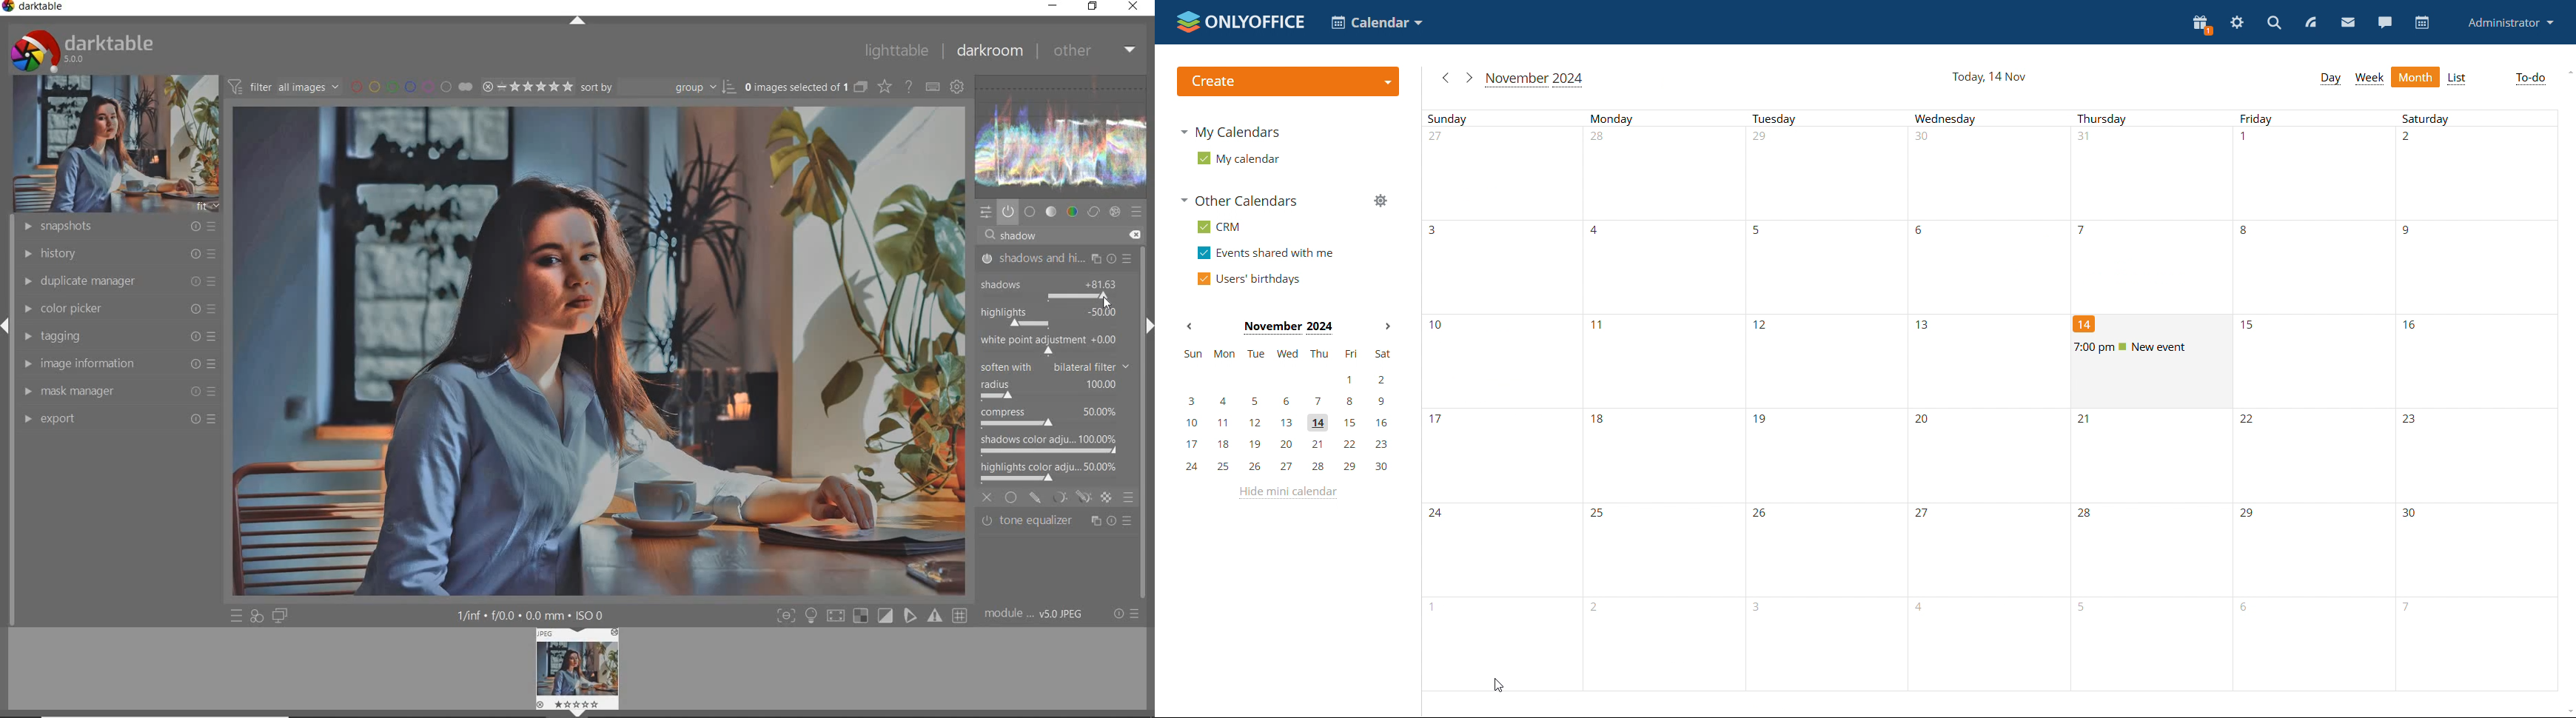 The height and width of the screenshot is (728, 2576). Describe the element at coordinates (1048, 344) in the screenshot. I see `white point adjustment` at that location.